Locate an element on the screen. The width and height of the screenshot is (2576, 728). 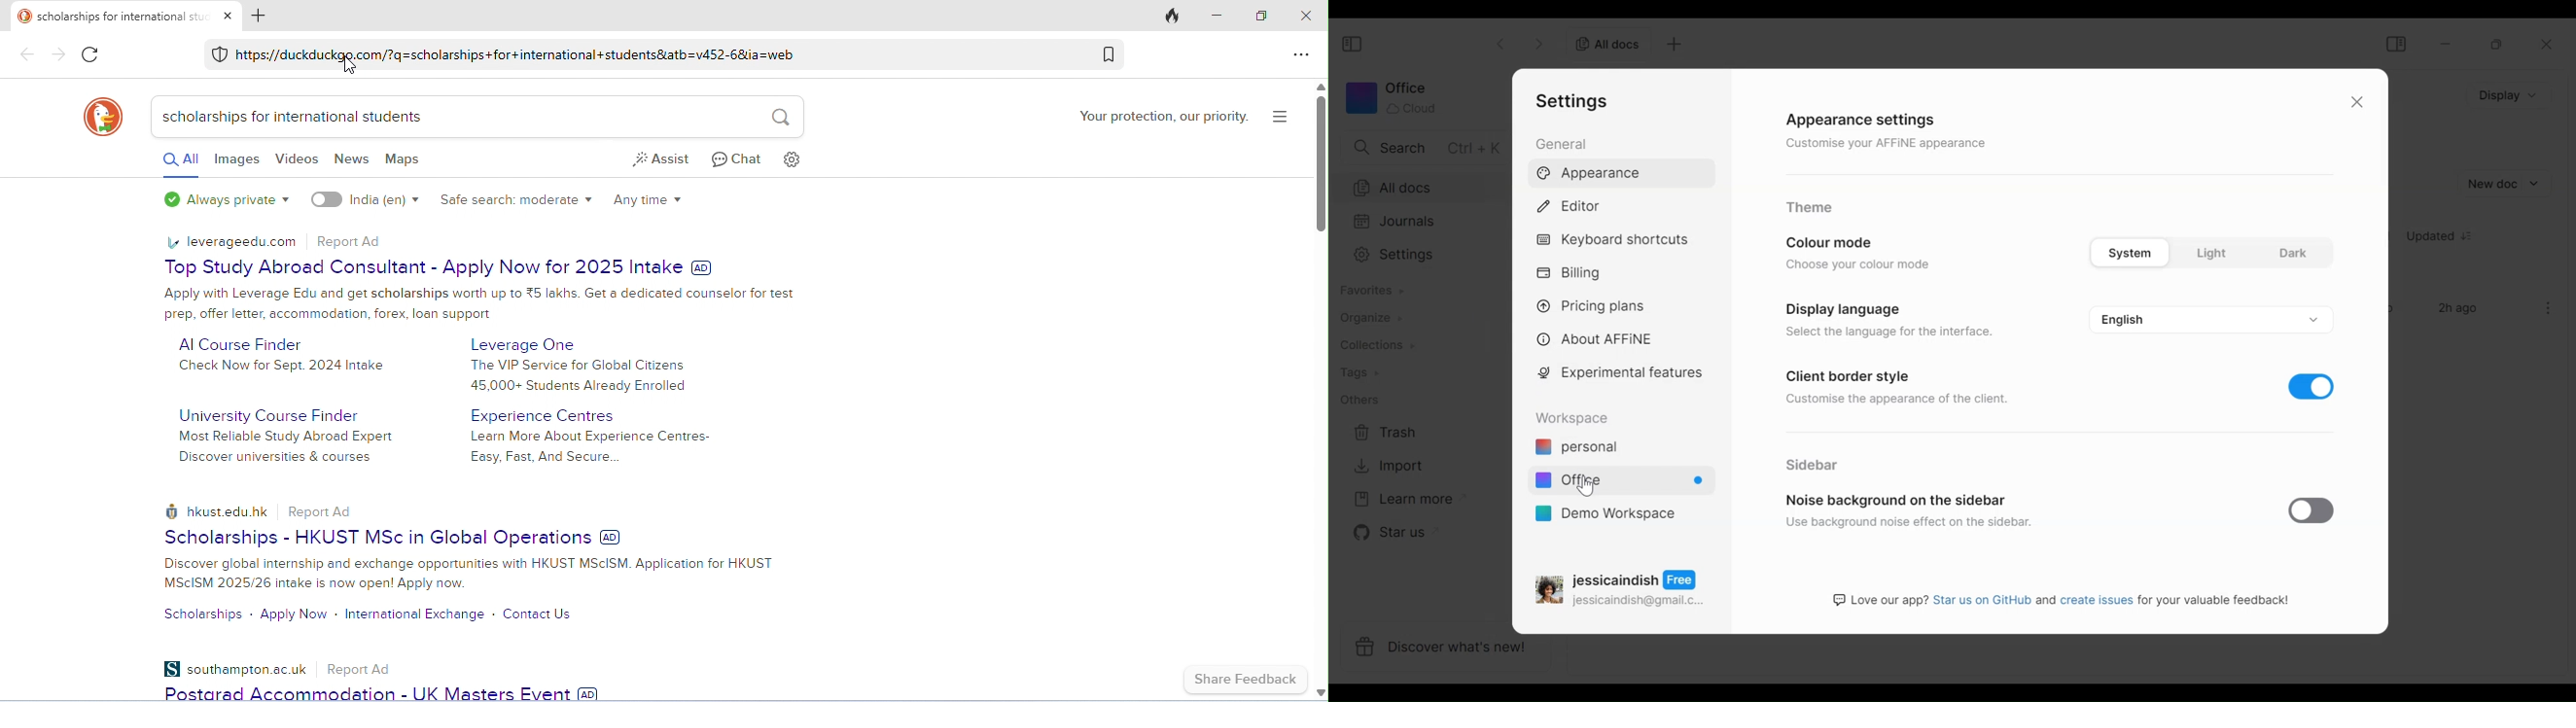
tab title is located at coordinates (111, 15).